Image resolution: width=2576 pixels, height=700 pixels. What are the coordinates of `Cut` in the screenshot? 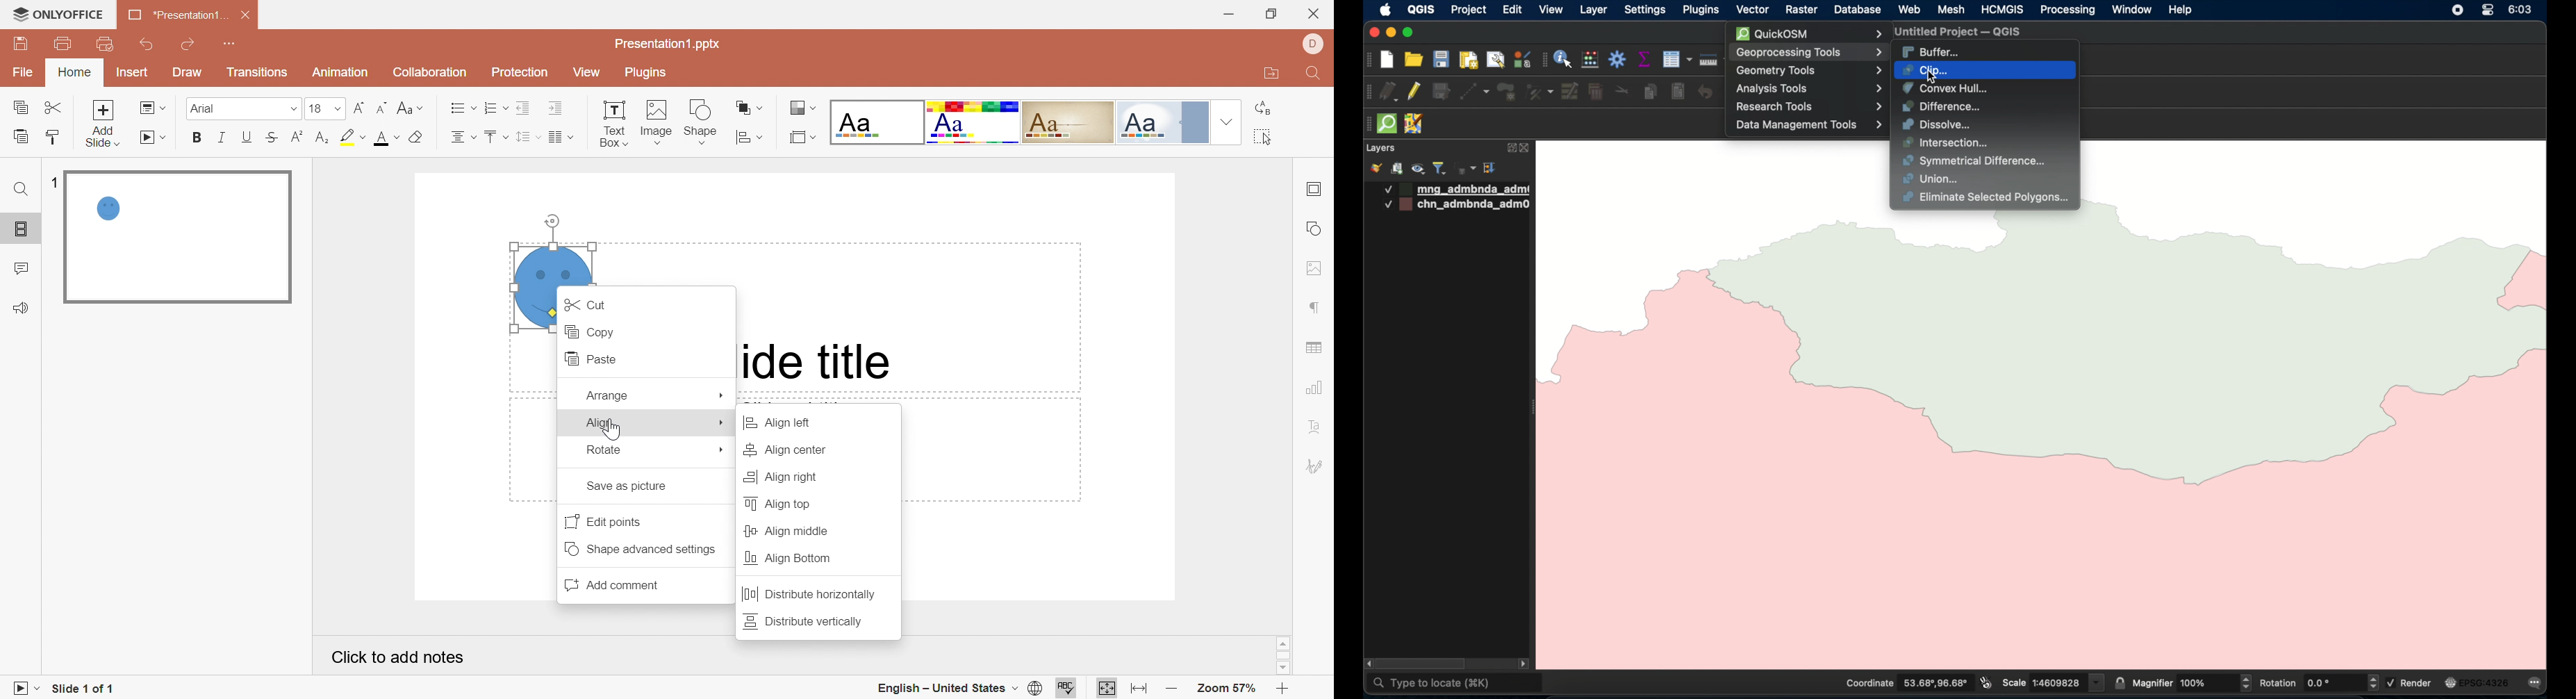 It's located at (591, 304).